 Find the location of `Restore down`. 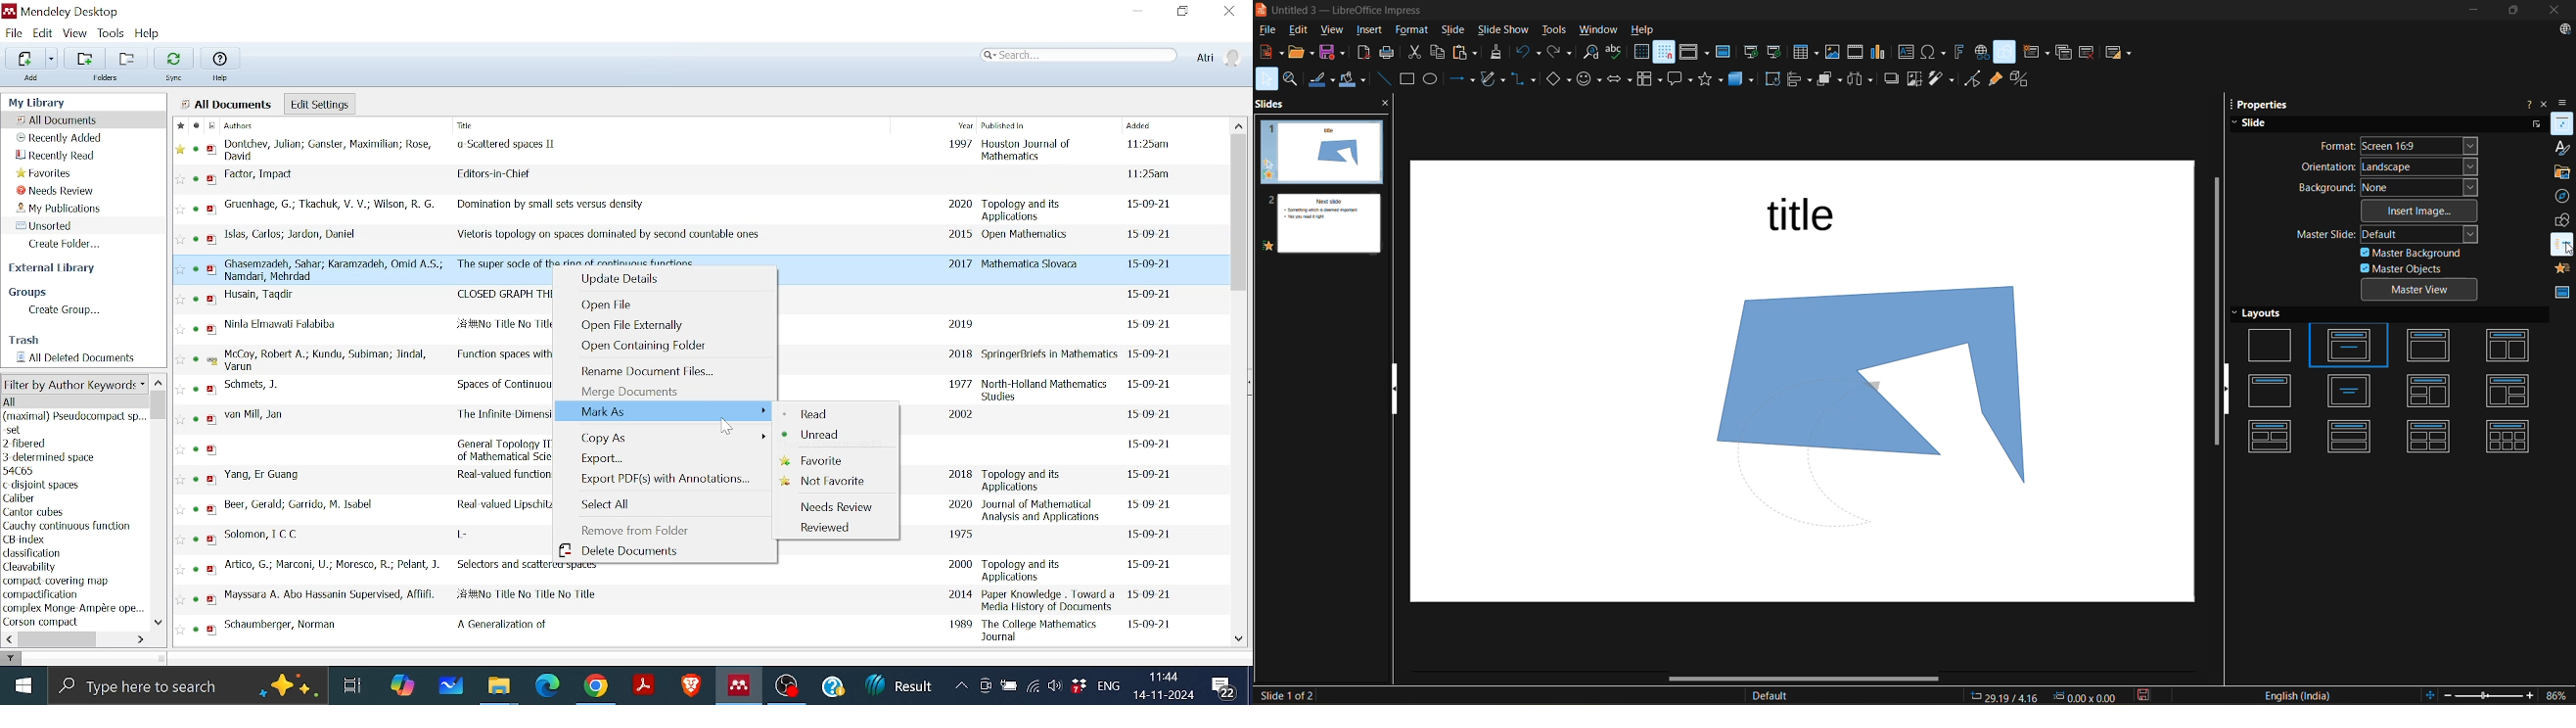

Restore down is located at coordinates (1180, 12).